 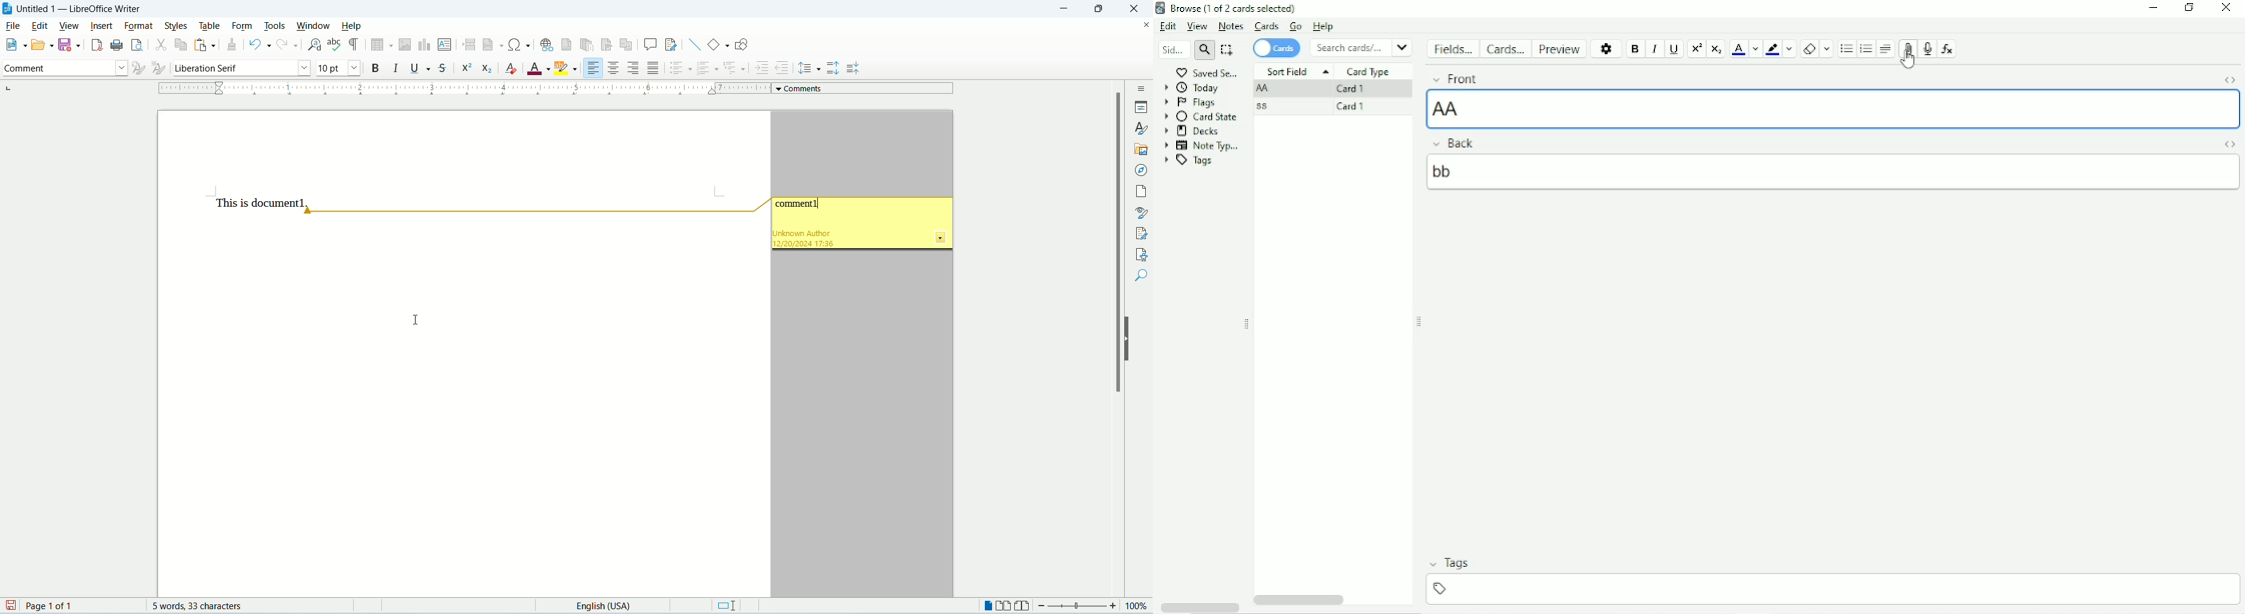 What do you see at coordinates (69, 26) in the screenshot?
I see `view` at bounding box center [69, 26].